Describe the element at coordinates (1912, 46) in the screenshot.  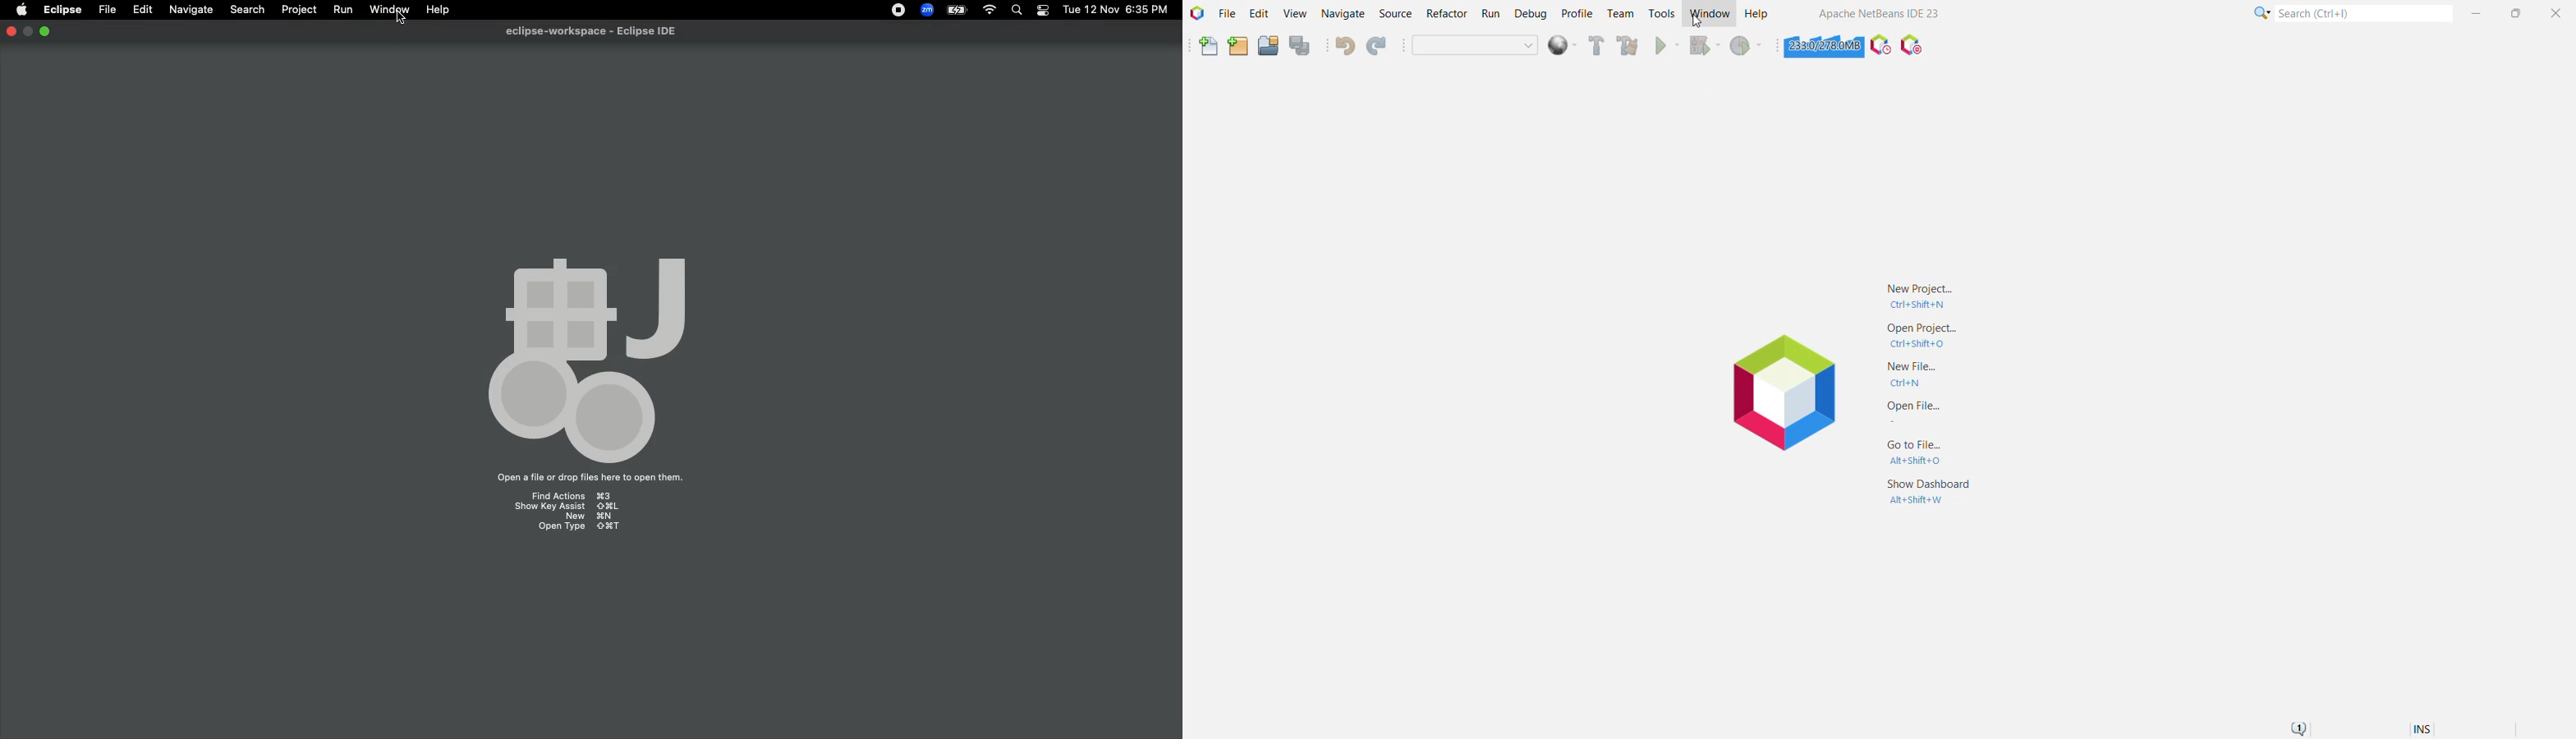
I see `Pause I/O Checks` at that location.